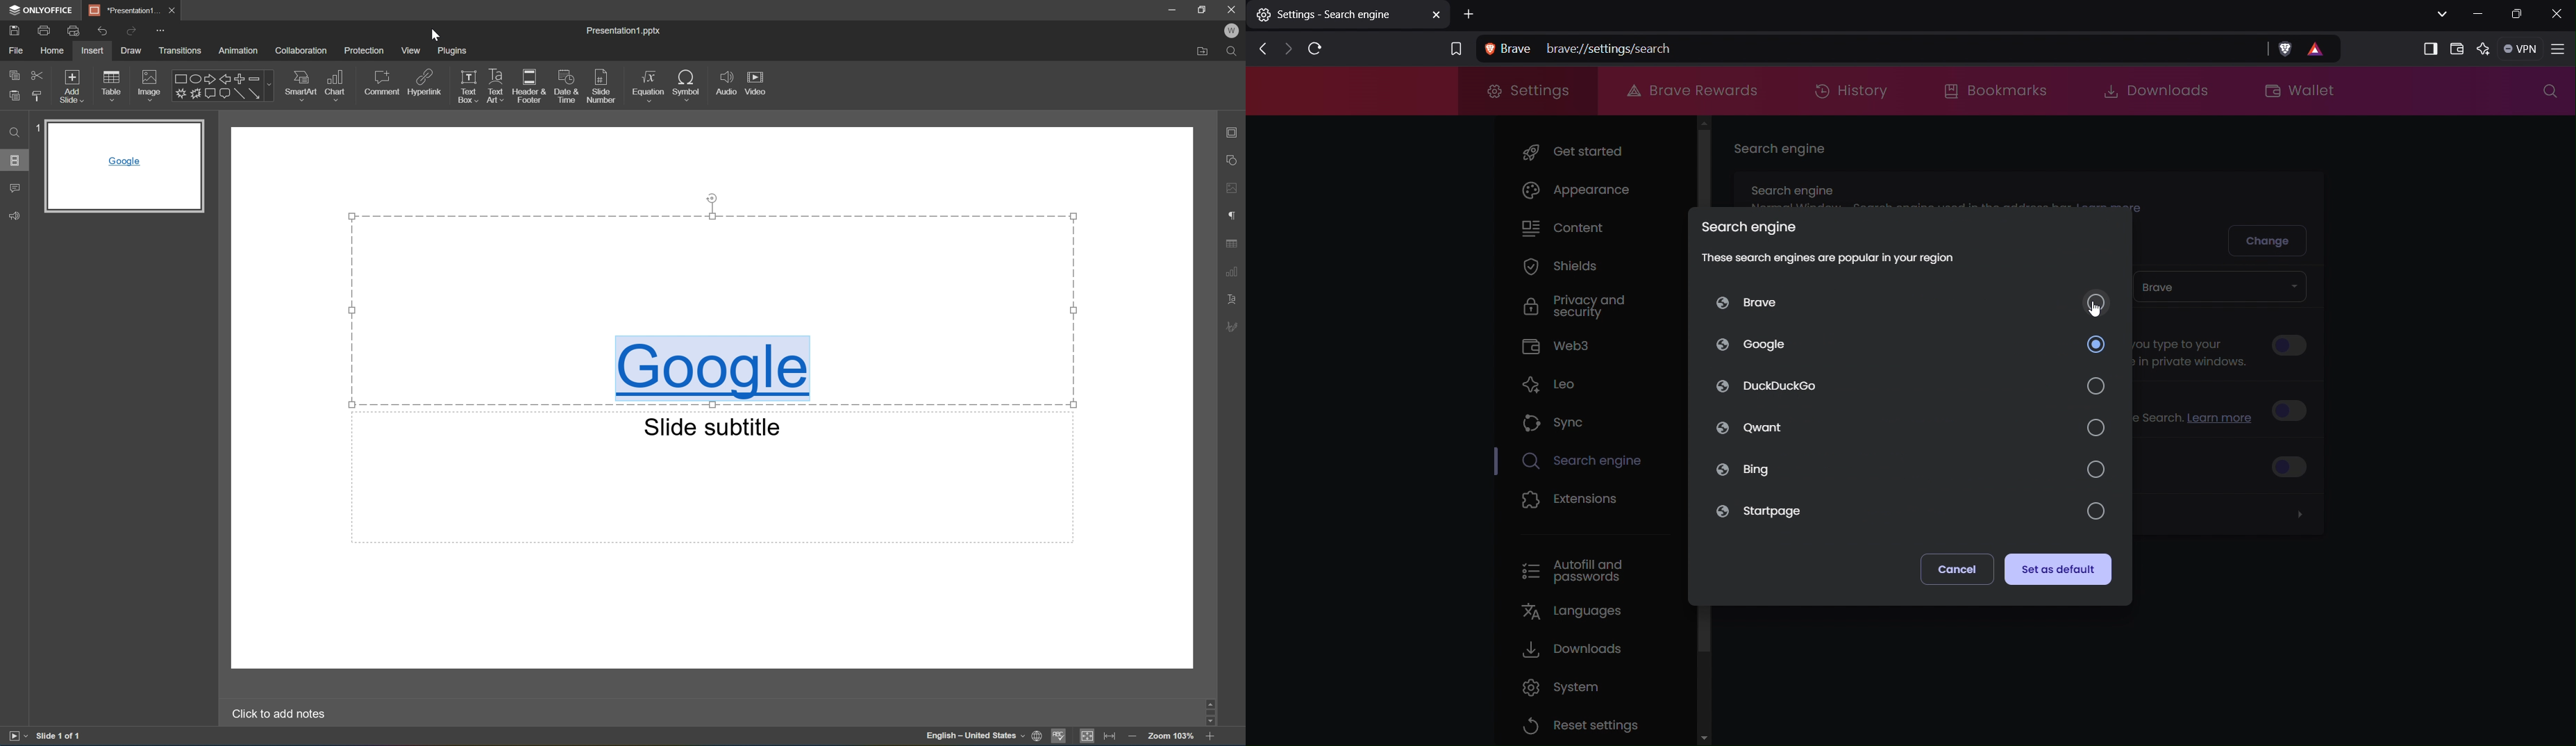 This screenshot has width=2576, height=756. Describe the element at coordinates (15, 739) in the screenshot. I see `Start slideshow` at that location.